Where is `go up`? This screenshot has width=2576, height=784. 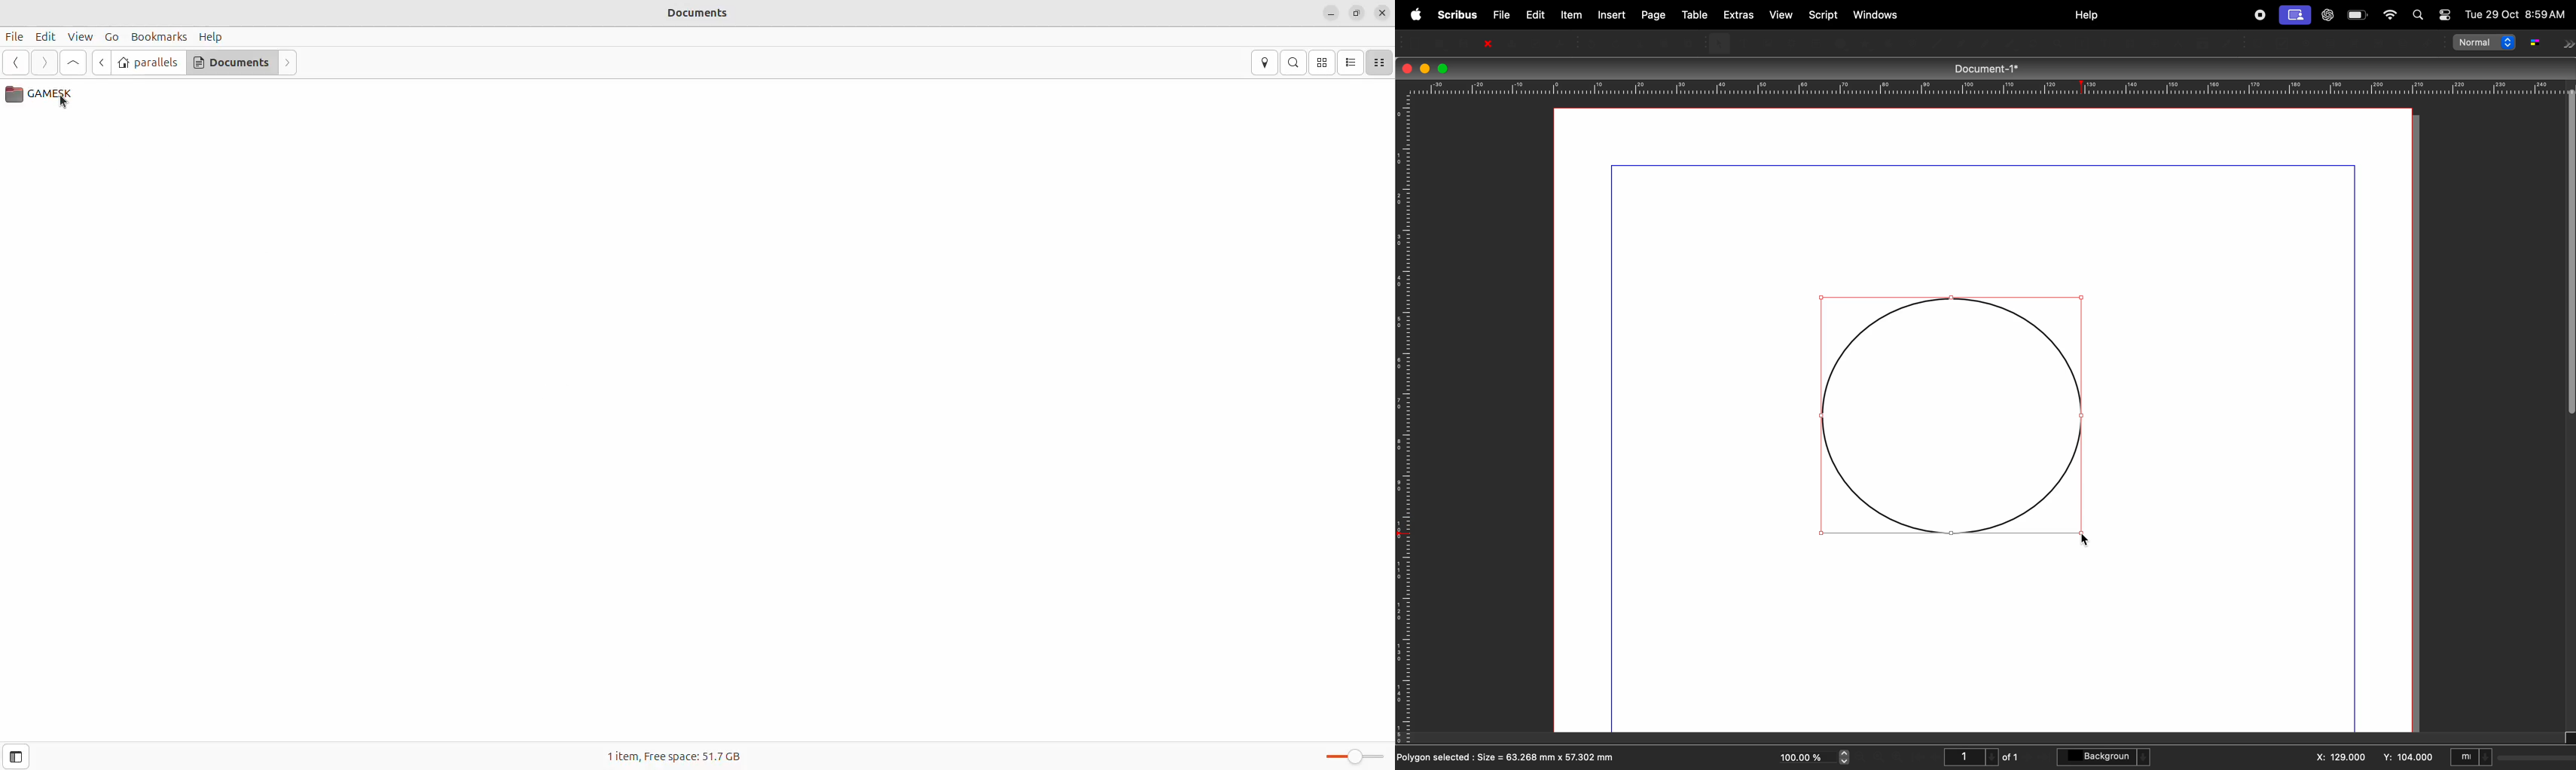
go up is located at coordinates (75, 63).